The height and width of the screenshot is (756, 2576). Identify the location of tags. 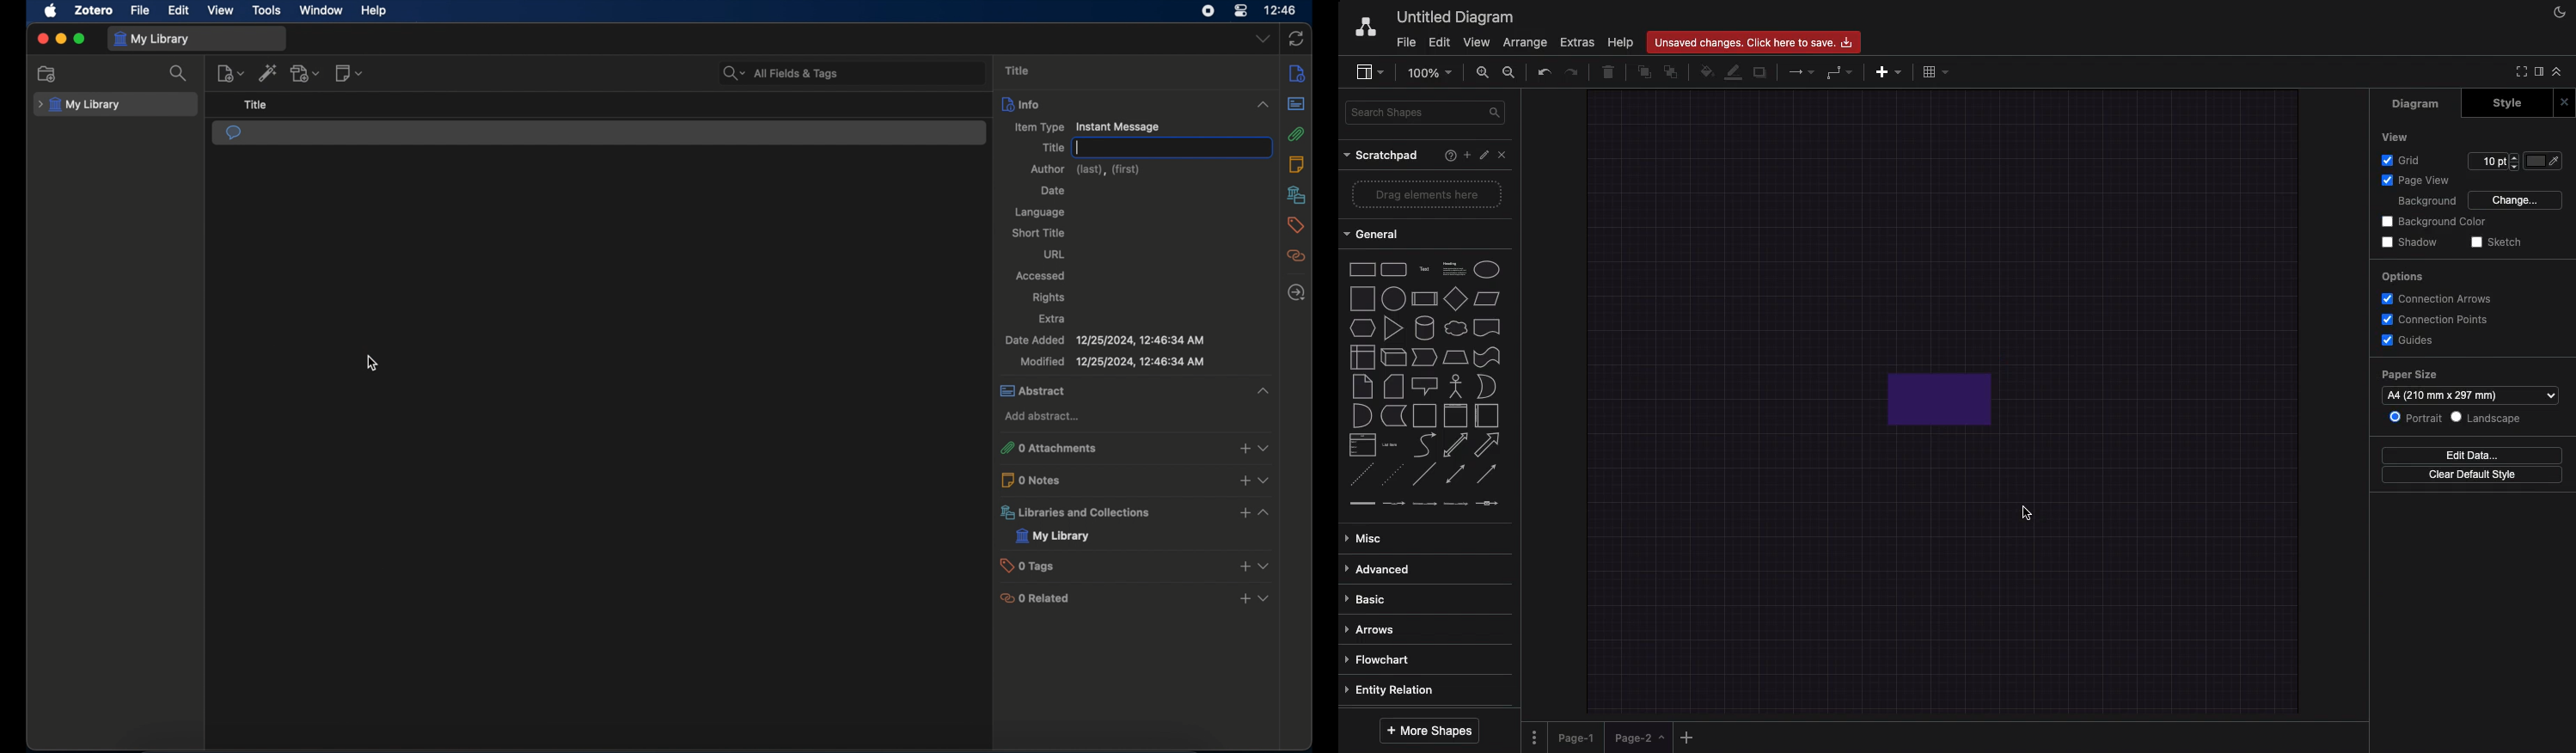
(1296, 225).